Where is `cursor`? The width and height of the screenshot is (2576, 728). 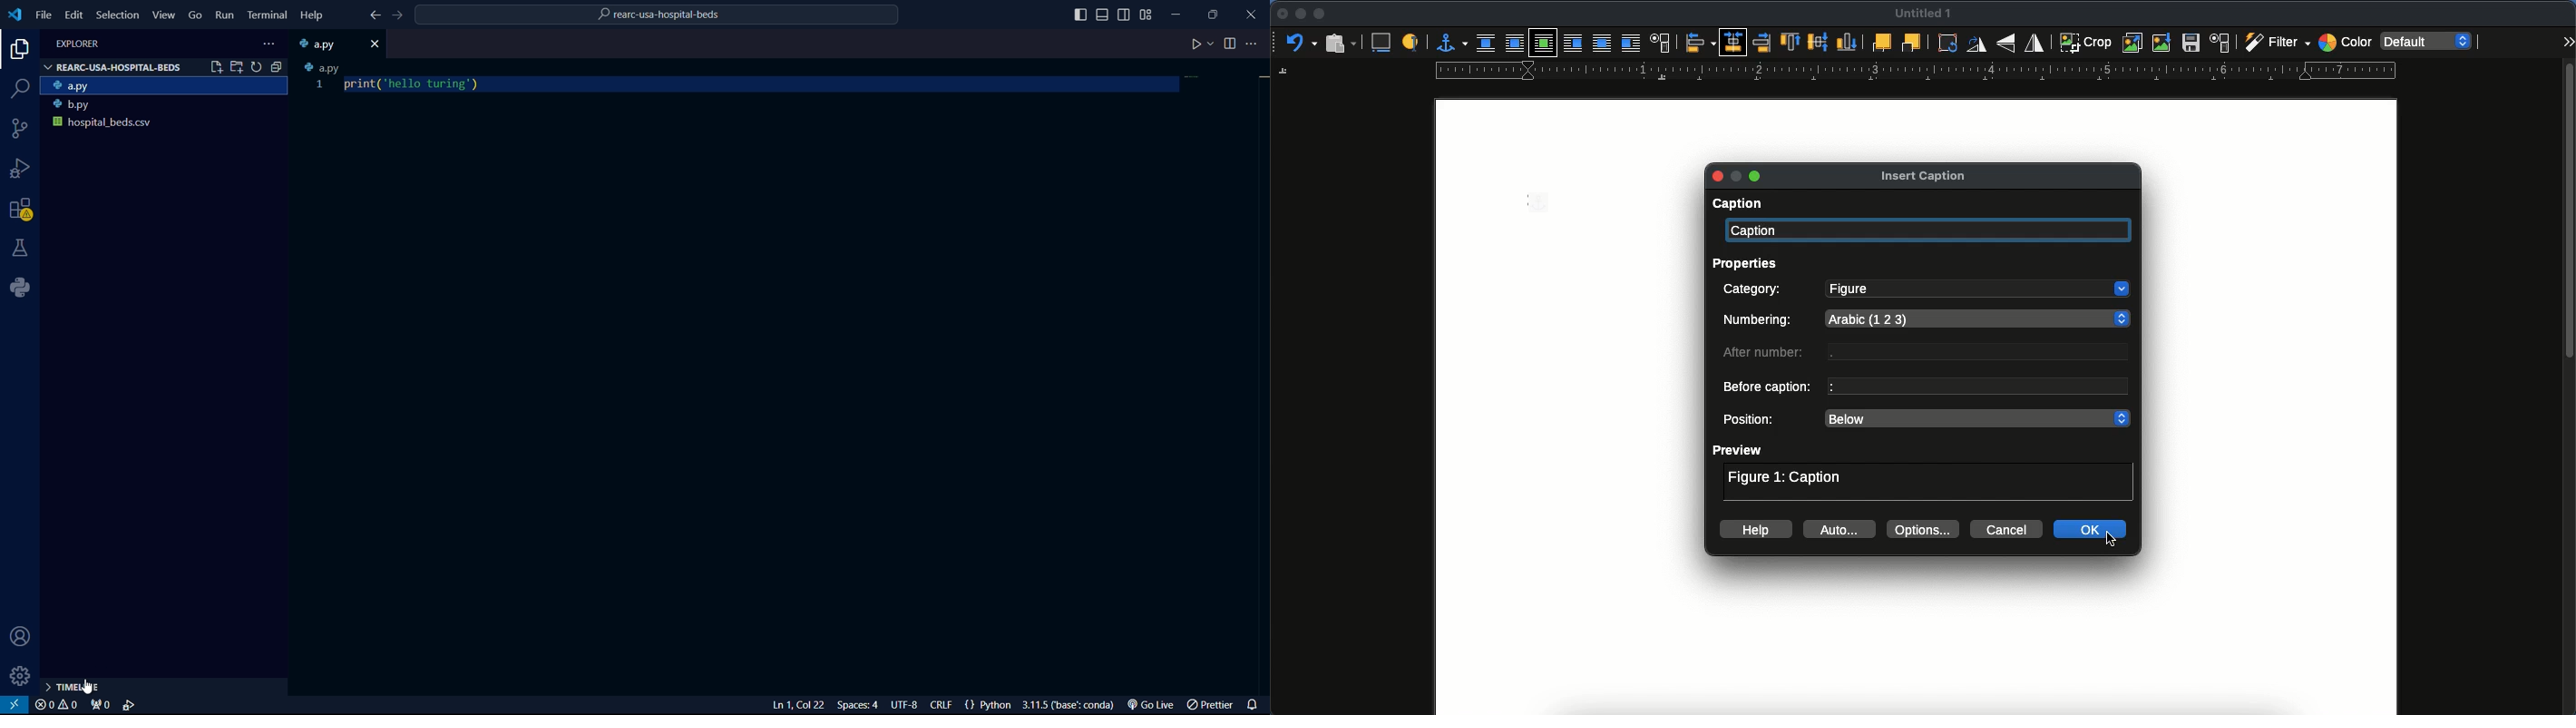 cursor is located at coordinates (2113, 540).